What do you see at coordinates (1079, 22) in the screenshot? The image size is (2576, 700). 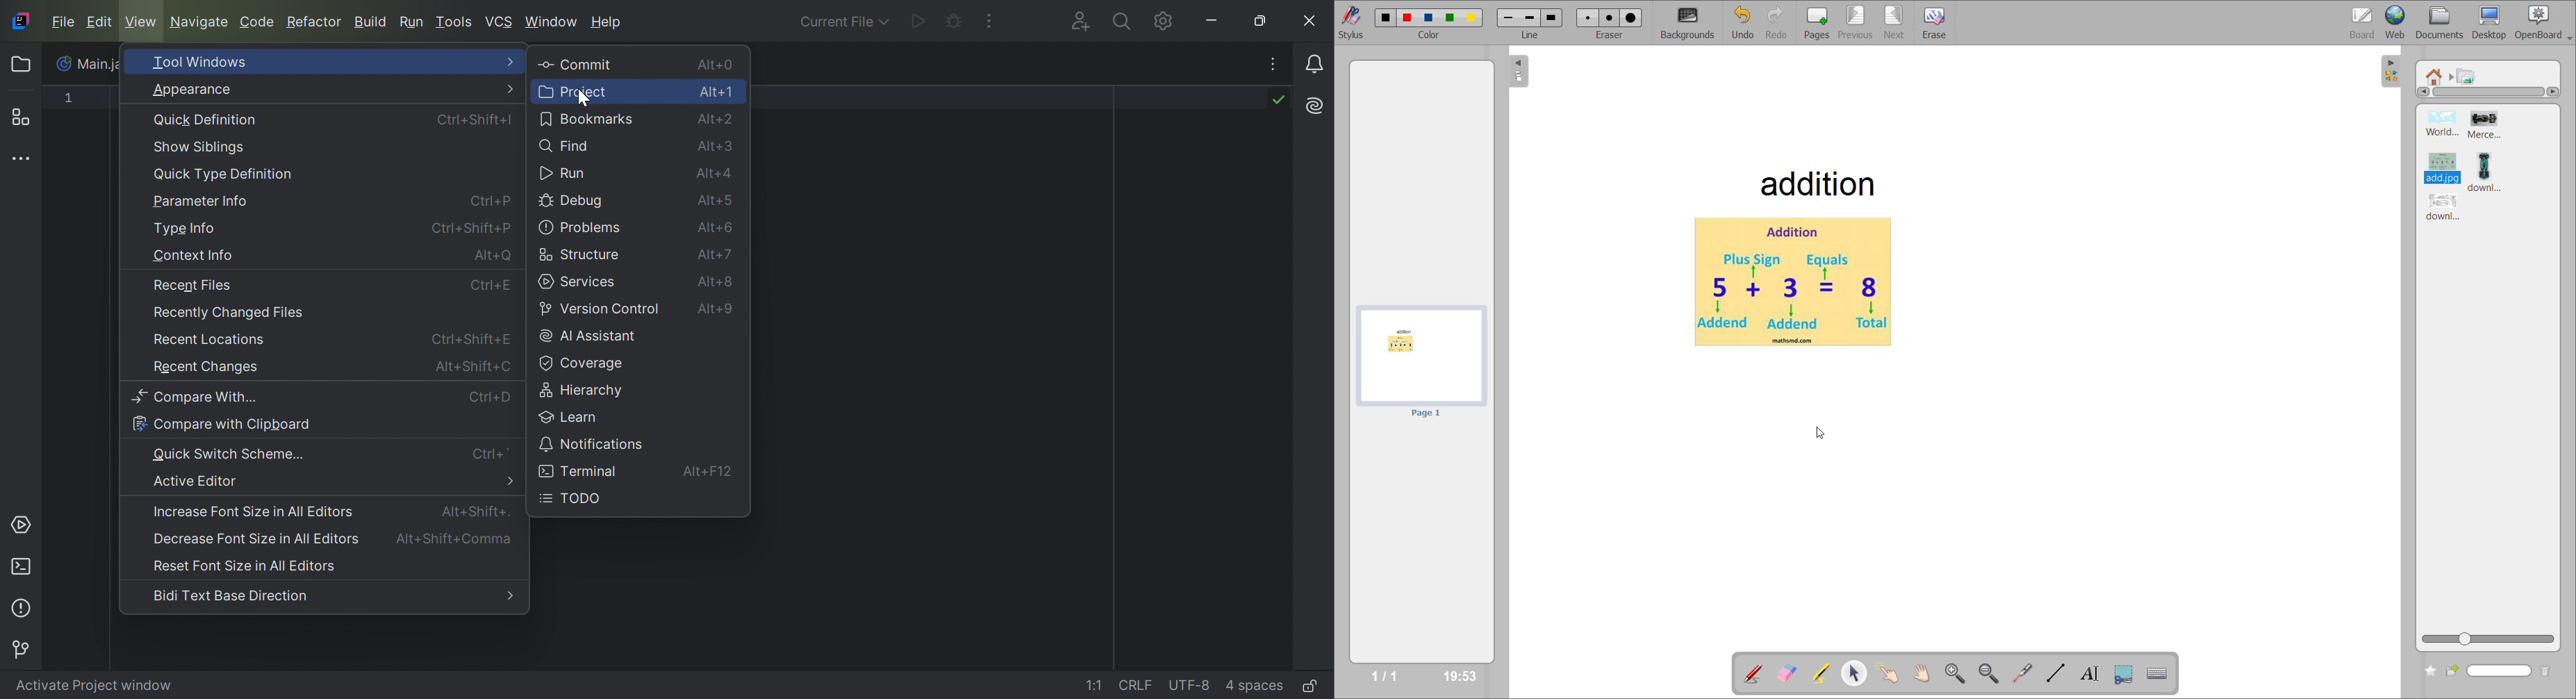 I see `Code with me` at bounding box center [1079, 22].